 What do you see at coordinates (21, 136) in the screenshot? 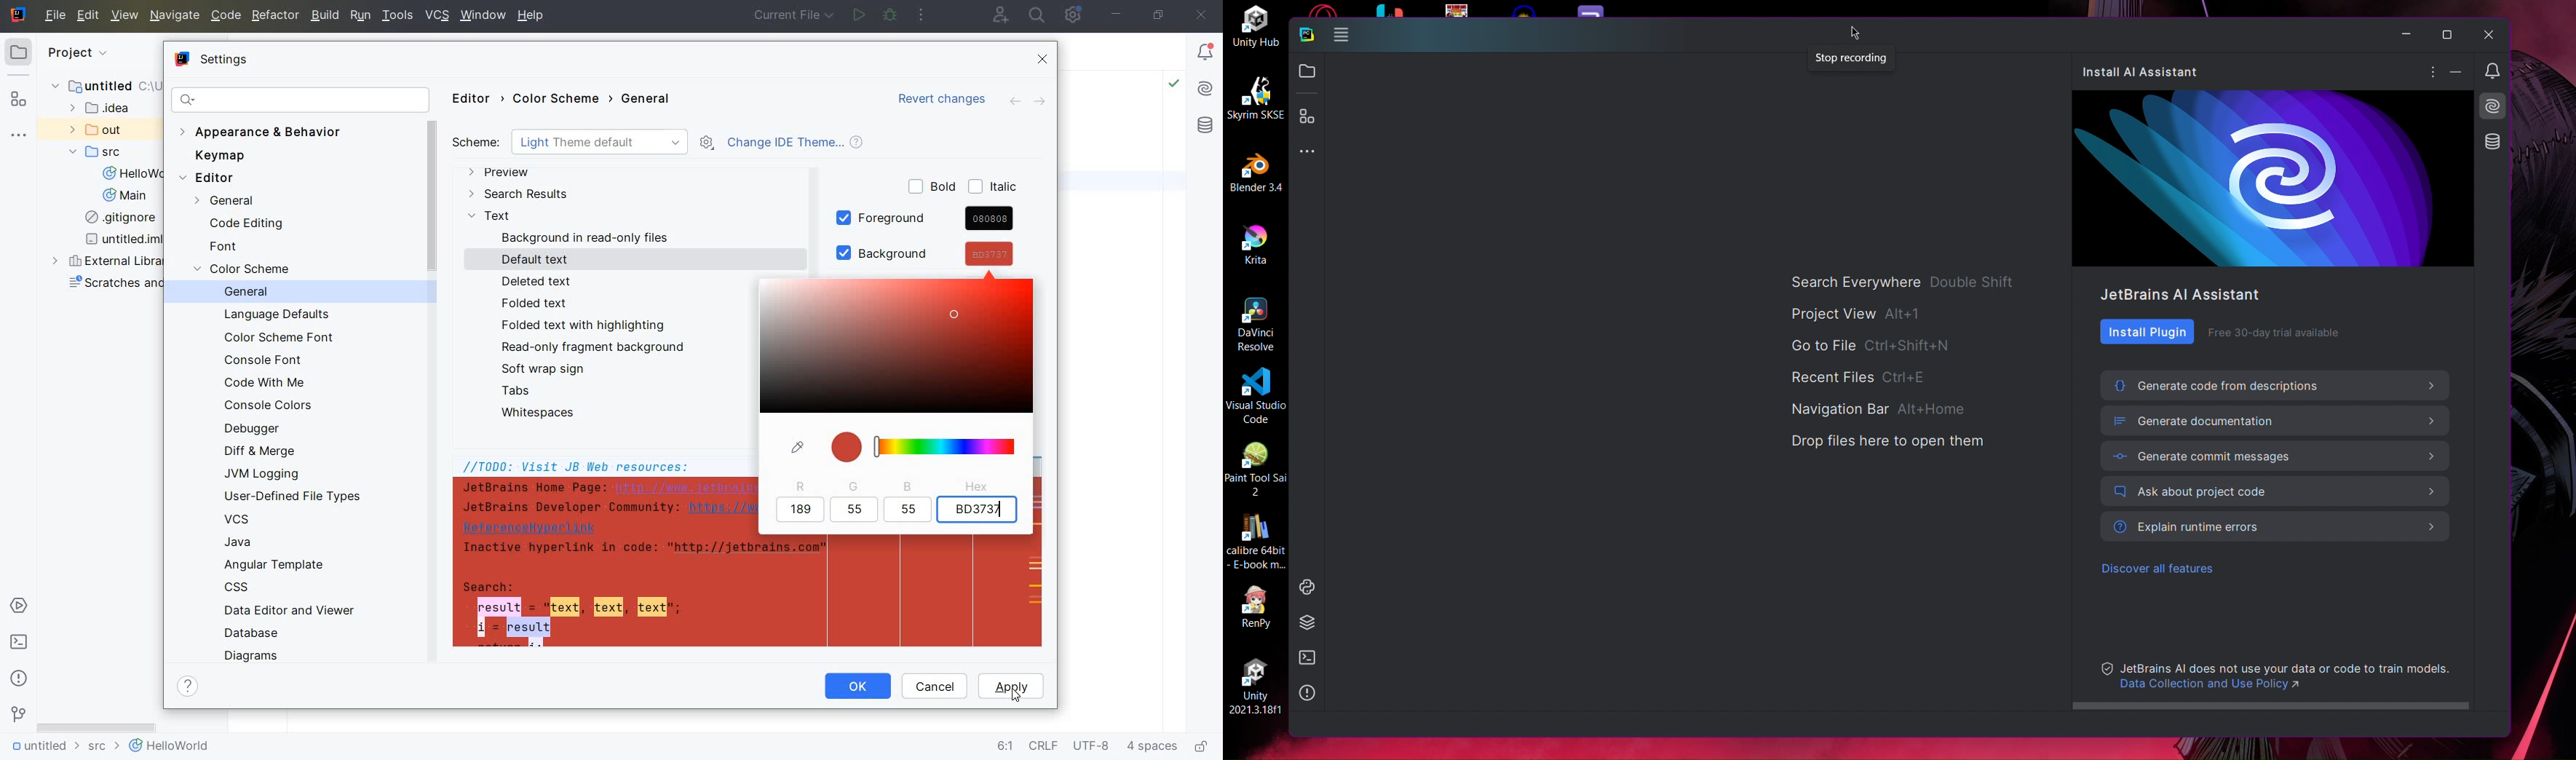
I see `more tool windows` at bounding box center [21, 136].